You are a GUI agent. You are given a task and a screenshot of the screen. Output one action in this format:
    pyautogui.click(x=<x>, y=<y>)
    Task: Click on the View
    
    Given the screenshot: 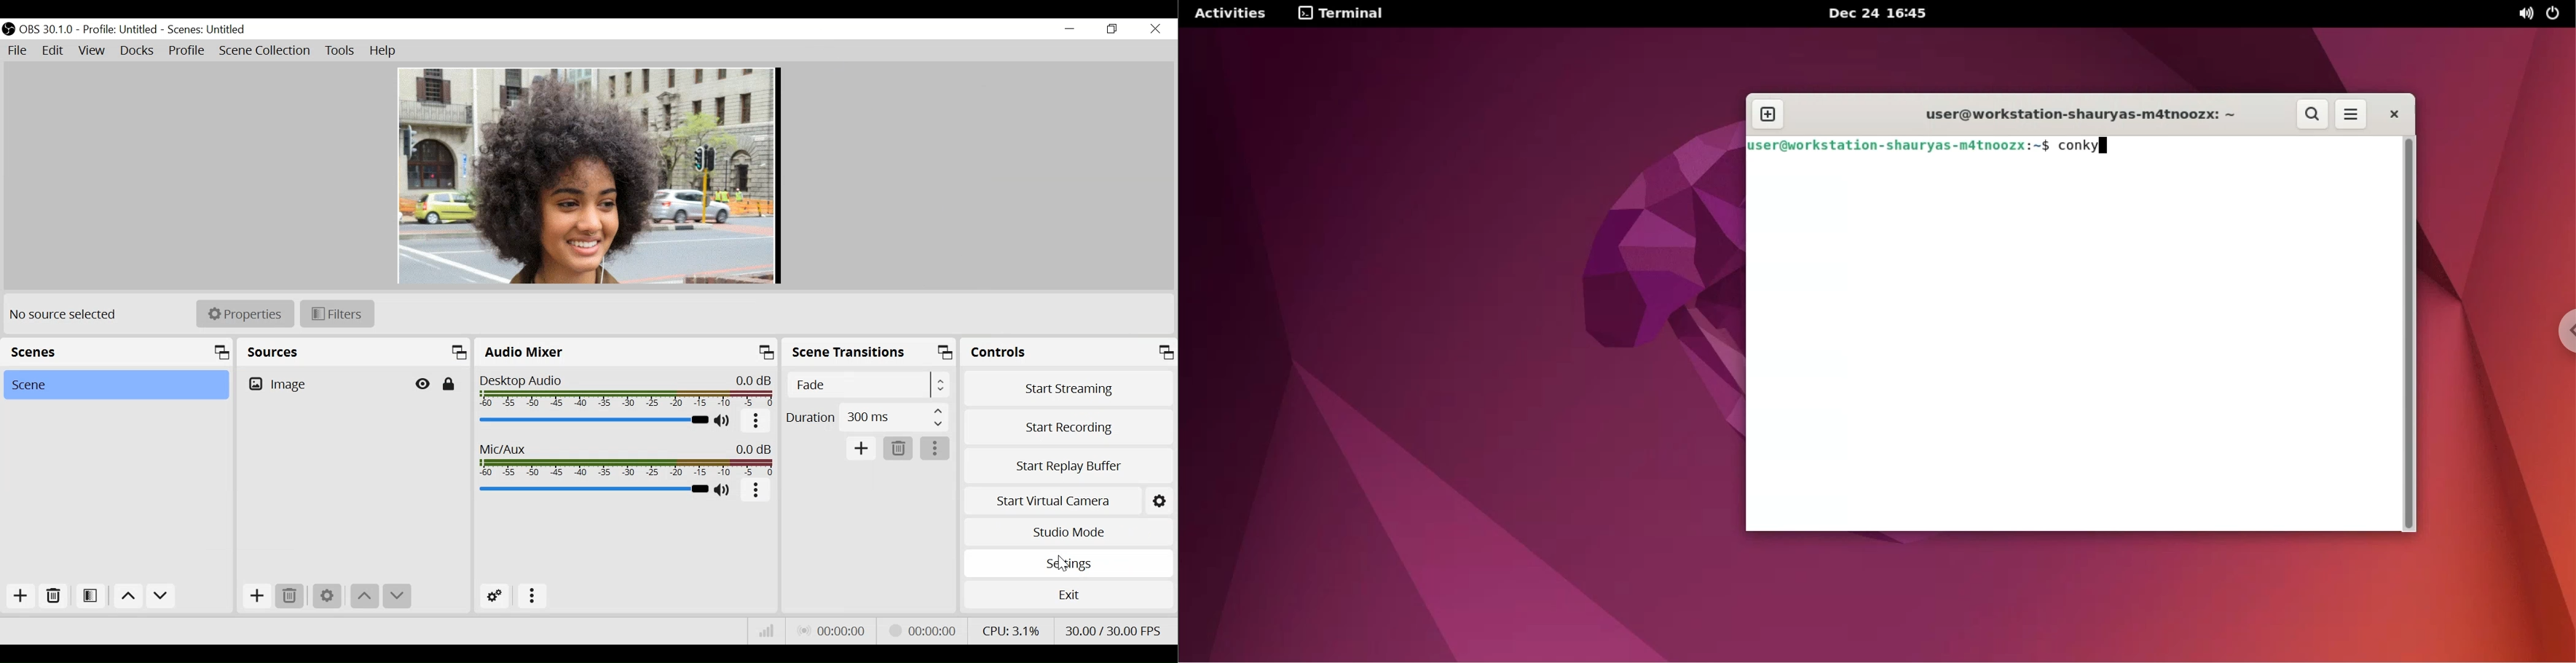 What is the action you would take?
    pyautogui.click(x=93, y=50)
    